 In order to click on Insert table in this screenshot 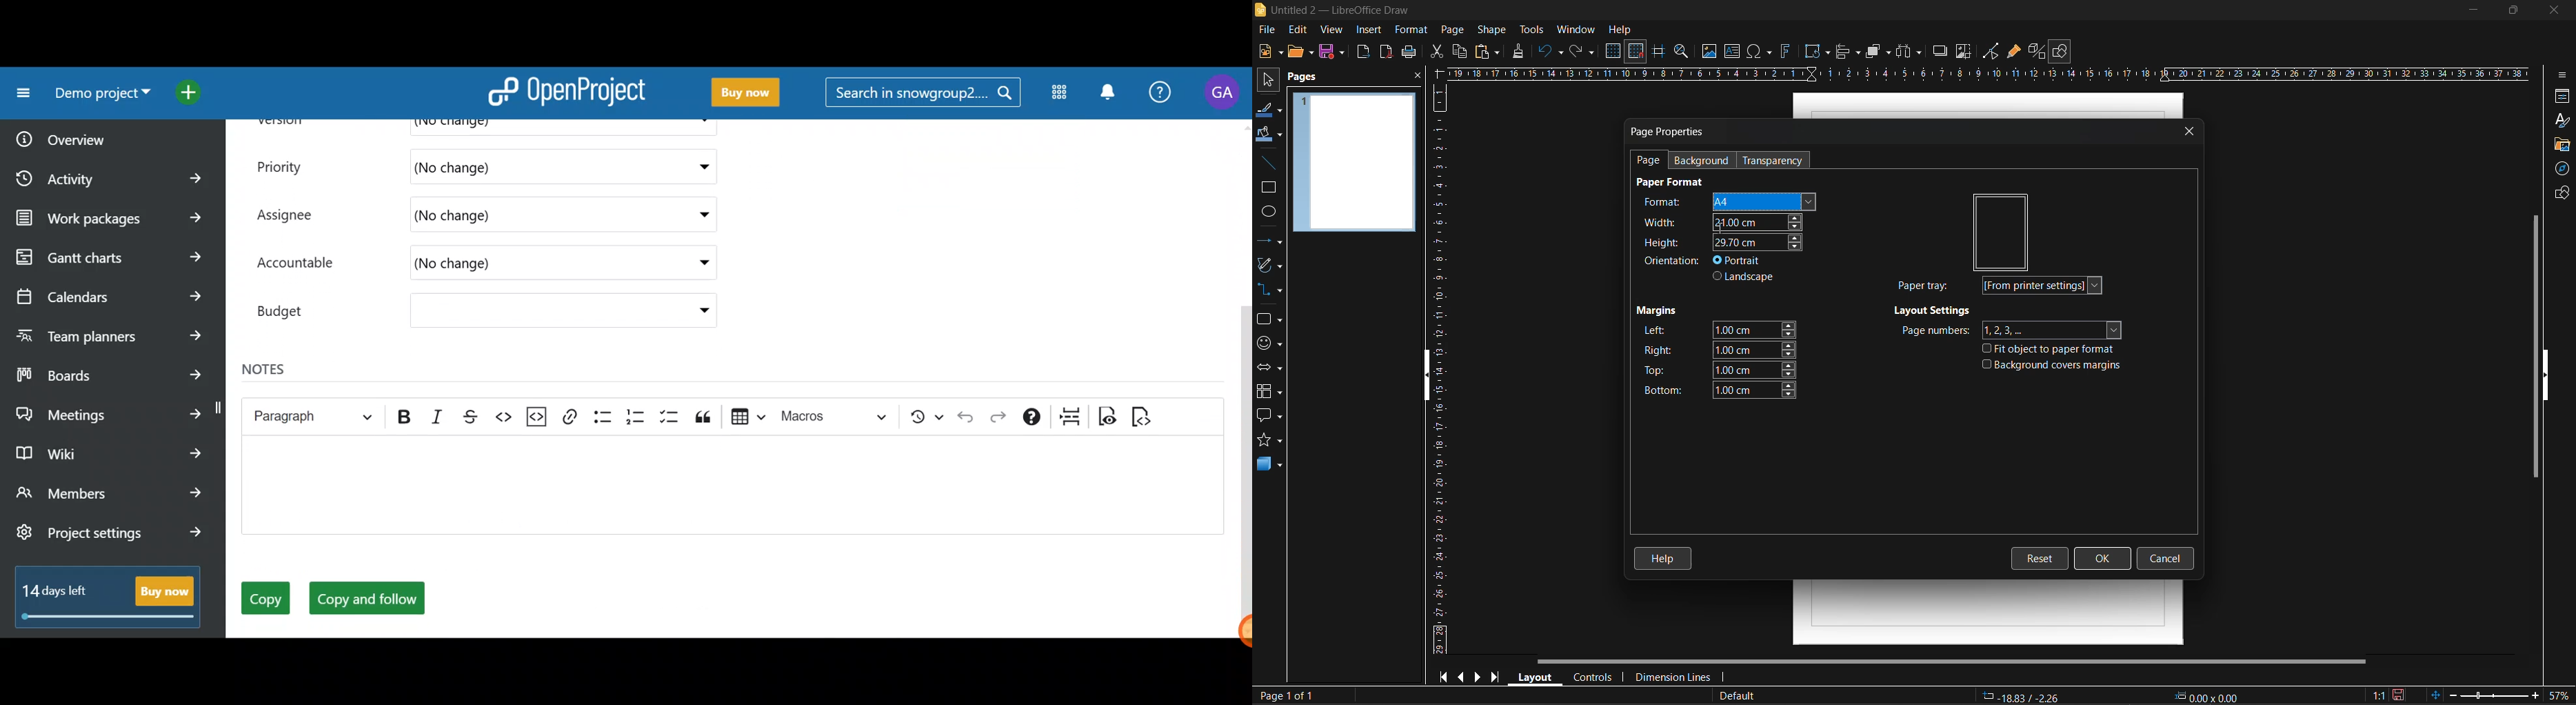, I will do `click(747, 416)`.